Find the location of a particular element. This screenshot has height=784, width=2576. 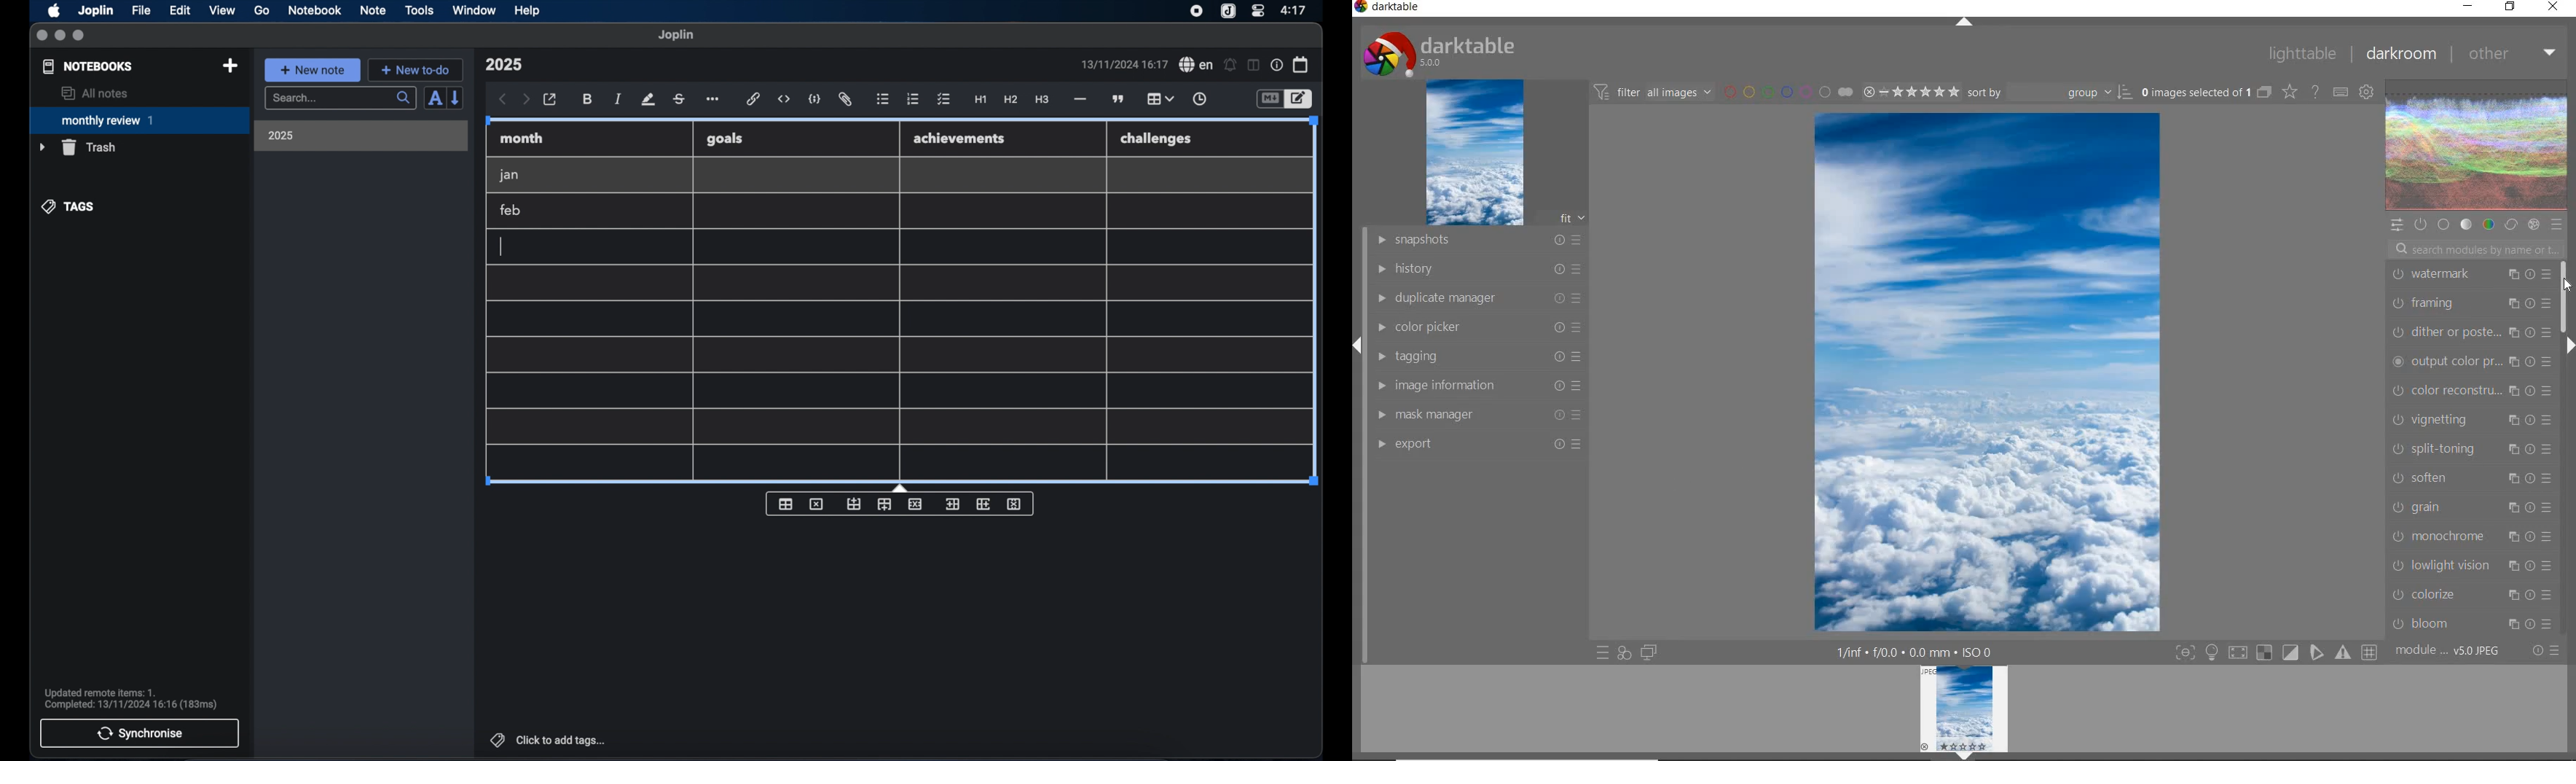

strikethrough is located at coordinates (678, 99).